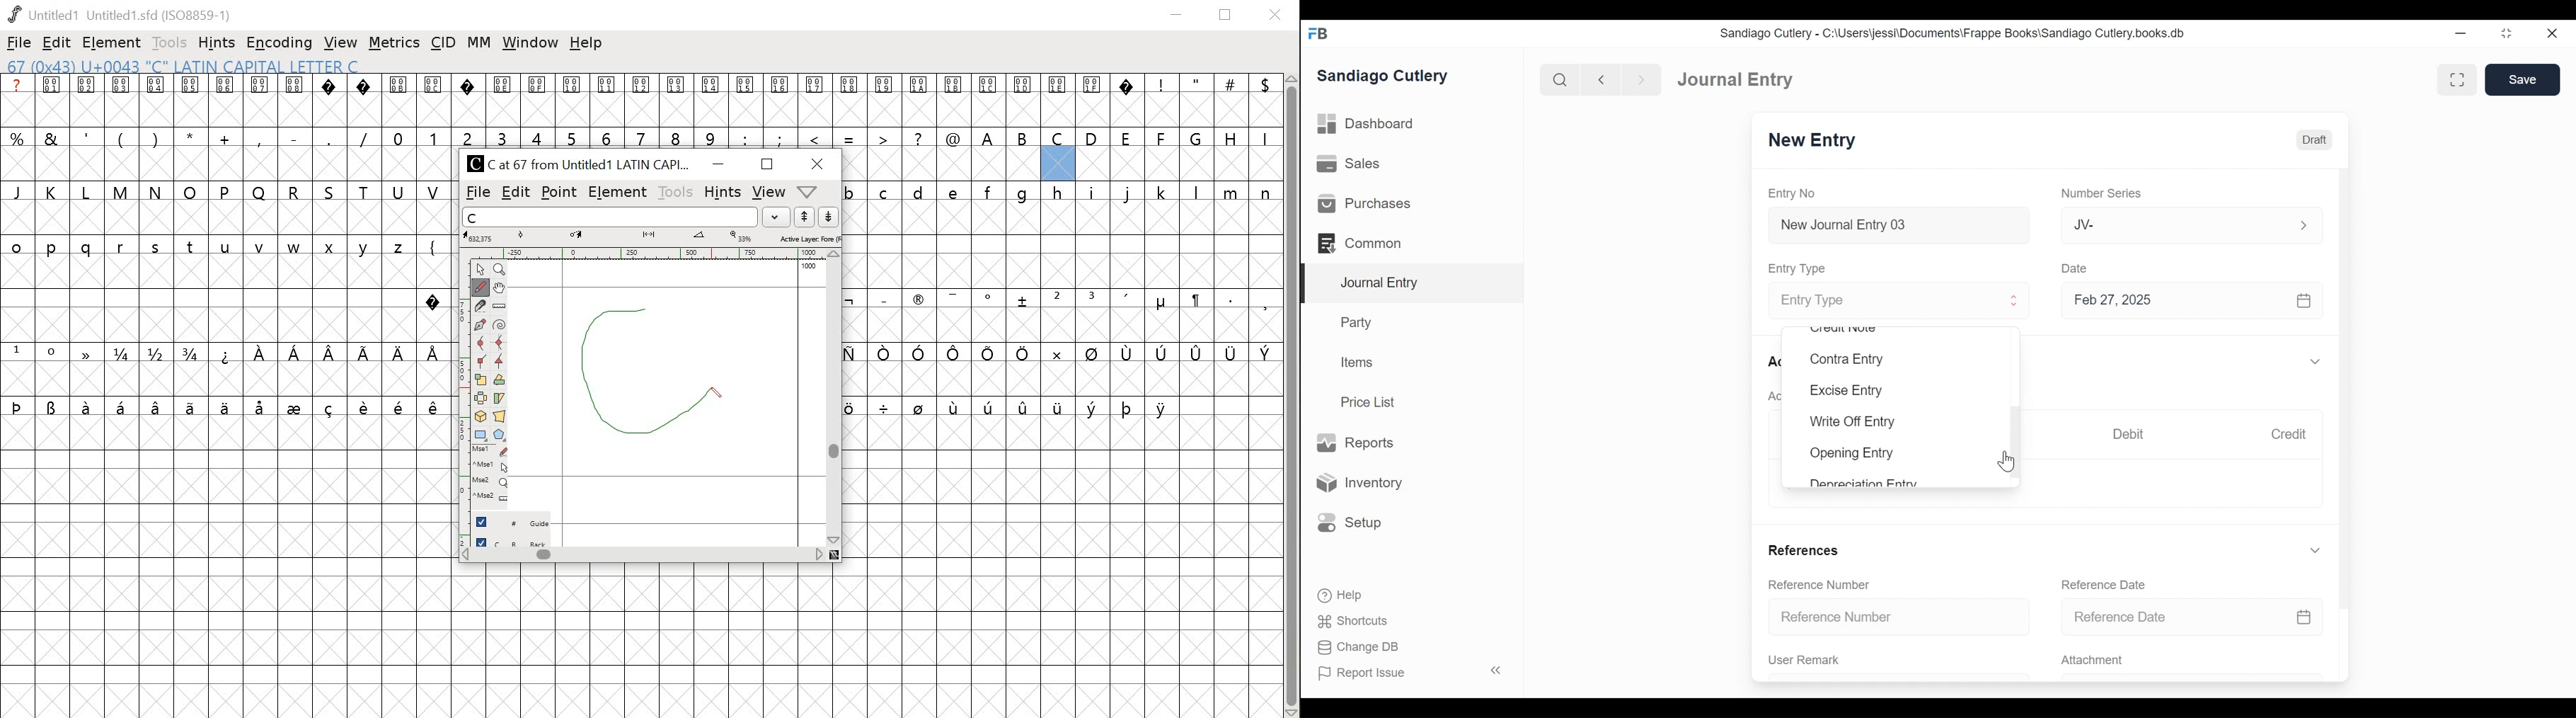 Image resolution: width=2576 pixels, height=728 pixels. I want to click on mouse wheel + Ctrl, so click(492, 498).